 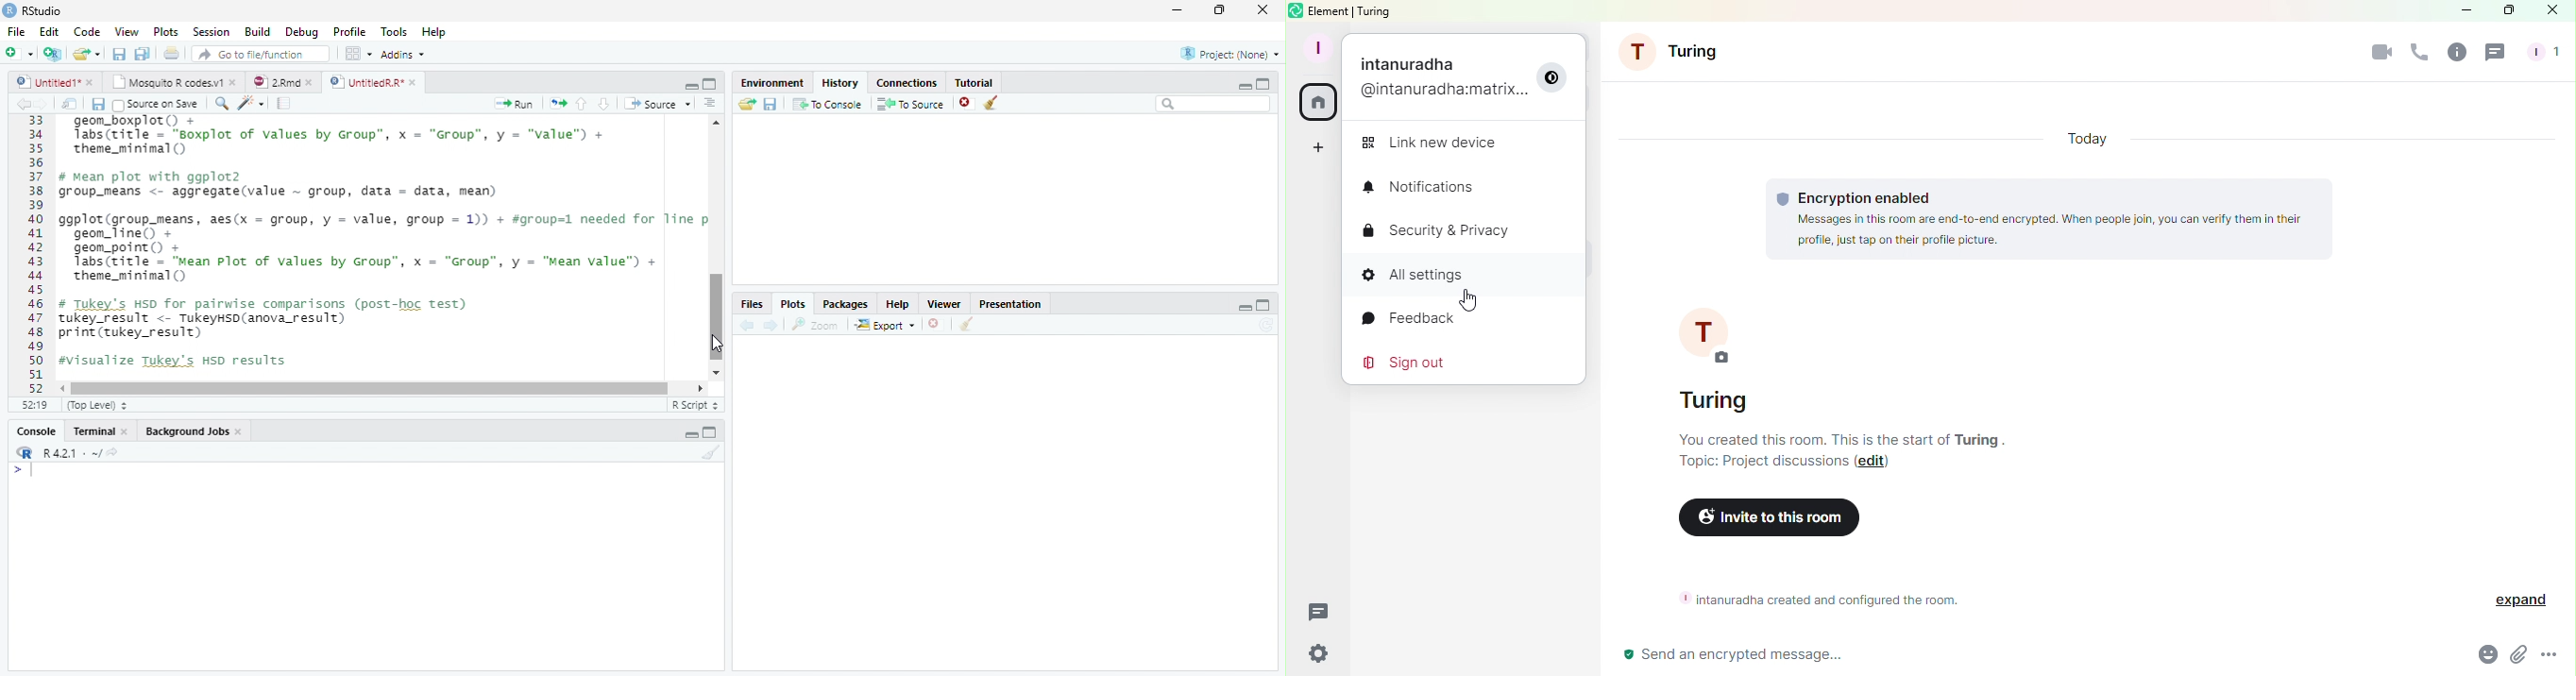 I want to click on Cursor, so click(x=36, y=472).